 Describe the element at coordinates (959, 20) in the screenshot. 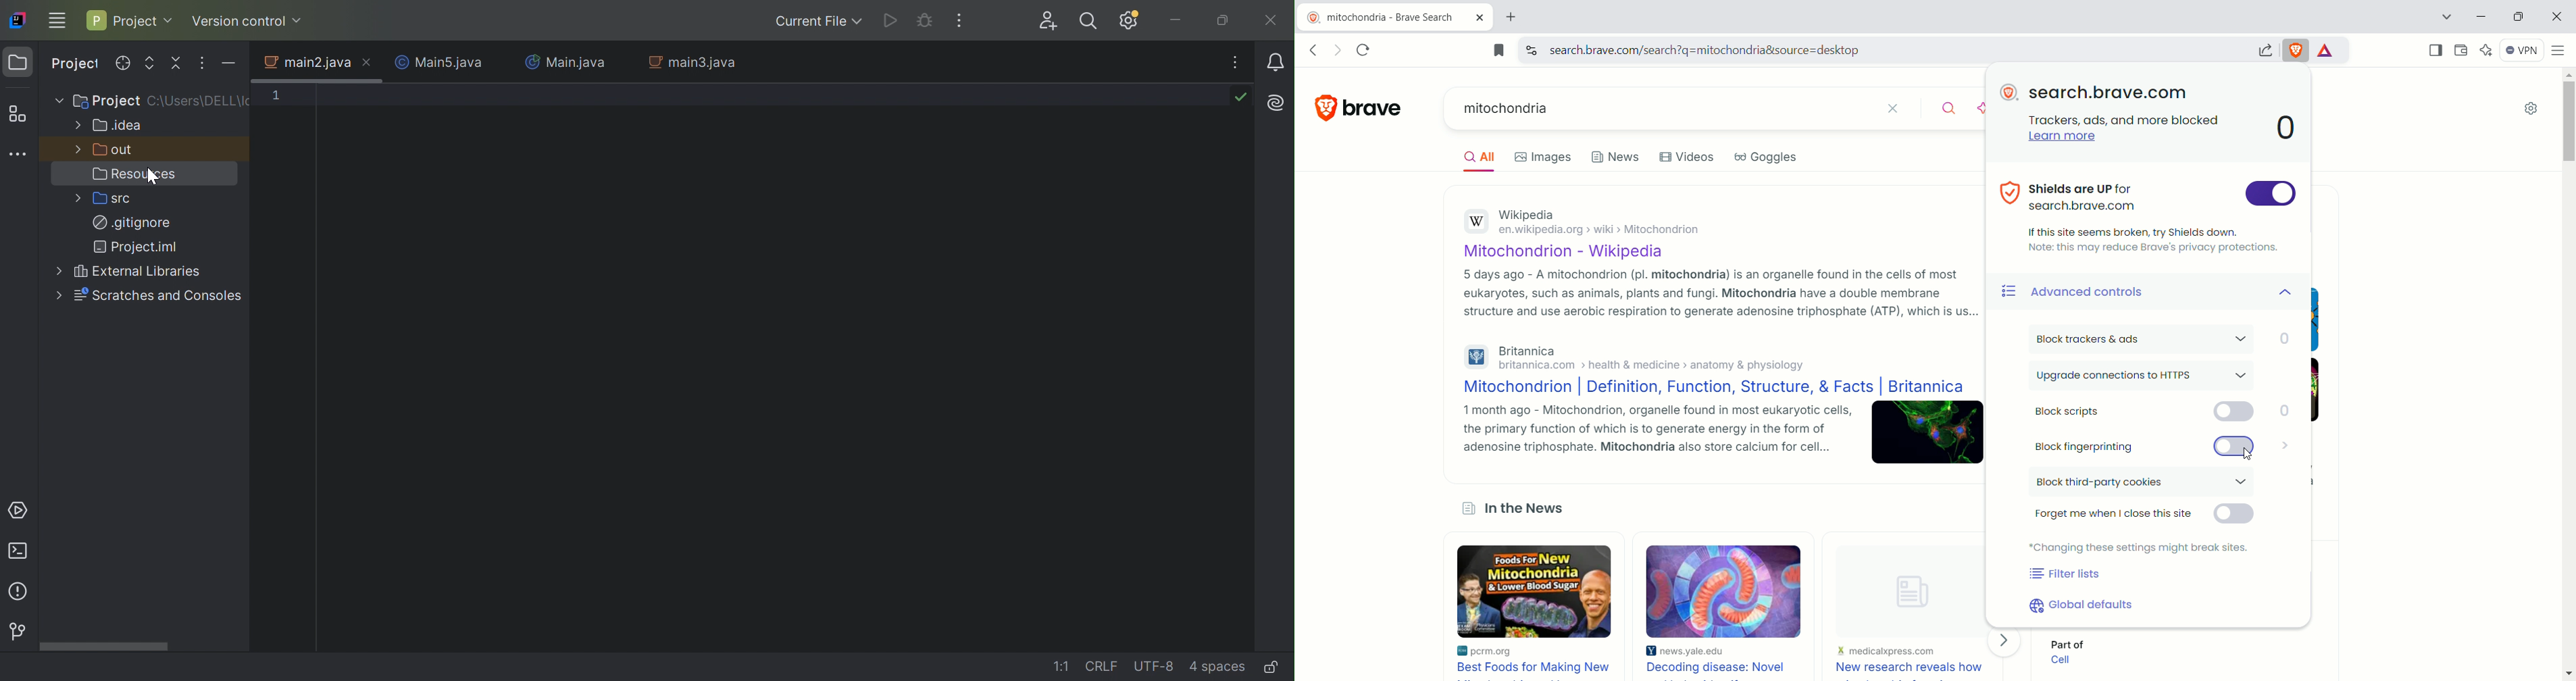

I see `More actions` at that location.